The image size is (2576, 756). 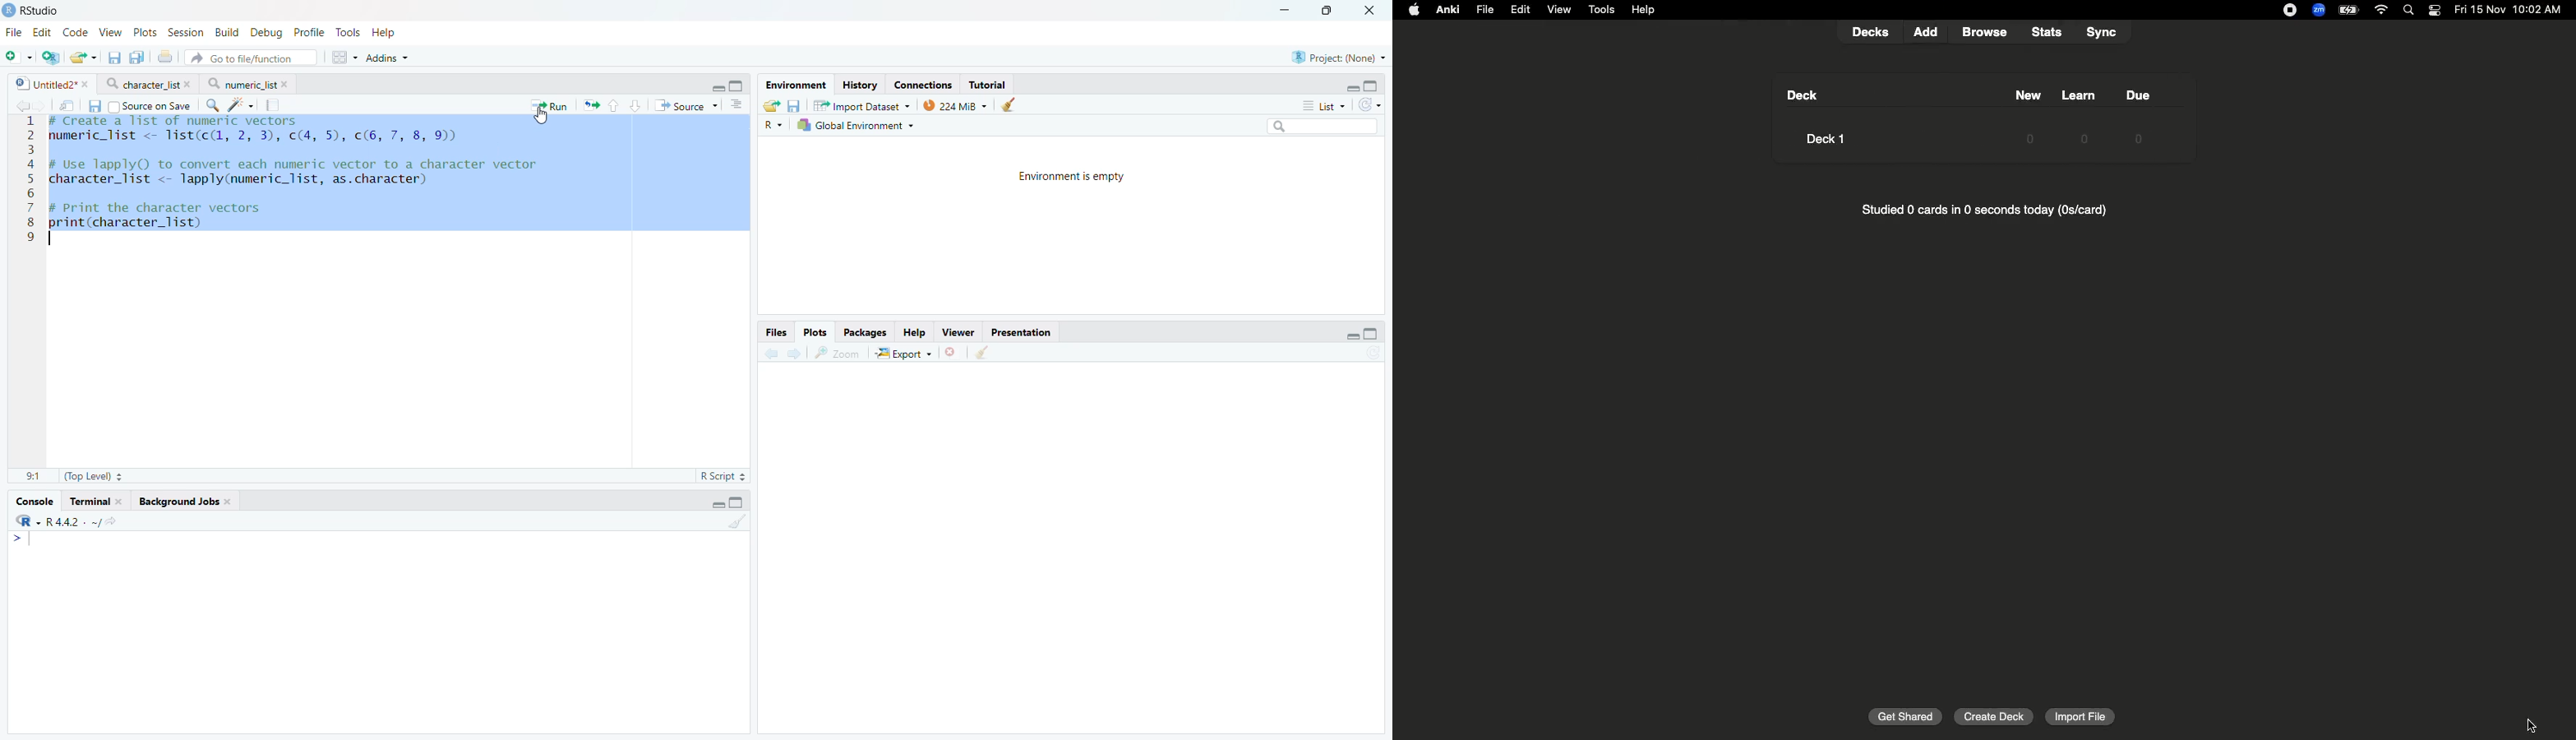 I want to click on Export, so click(x=904, y=353).